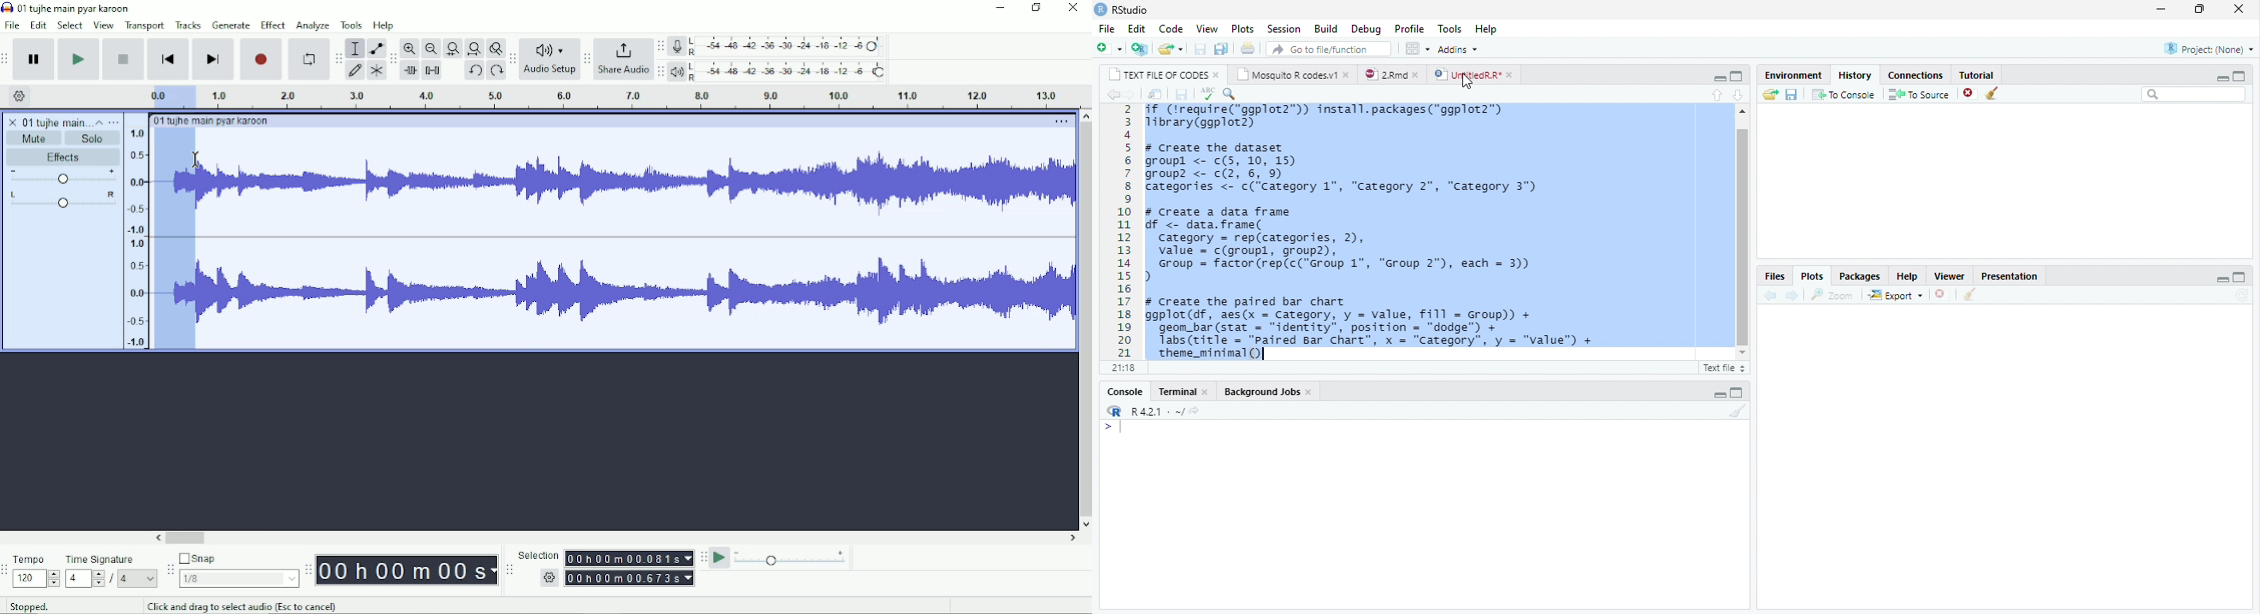 The width and height of the screenshot is (2268, 616). I want to click on View, so click(103, 25).